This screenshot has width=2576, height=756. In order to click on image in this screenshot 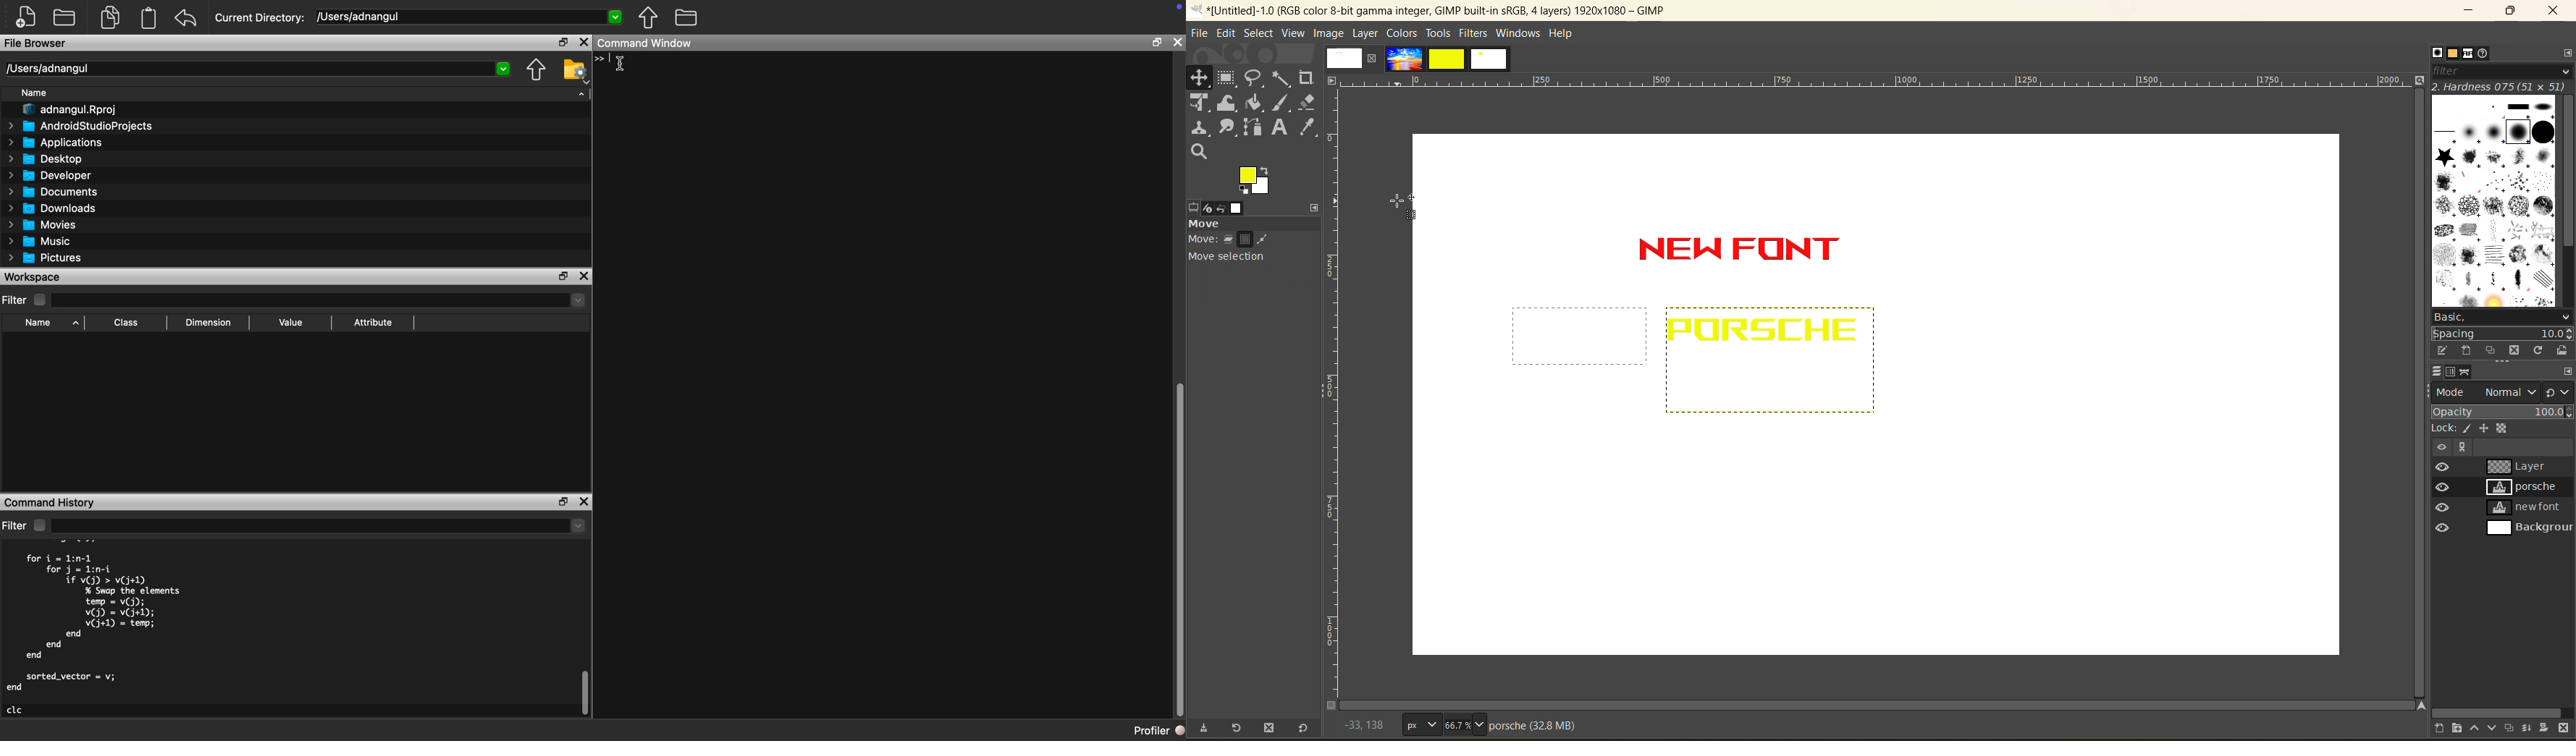, I will do `click(1343, 58)`.